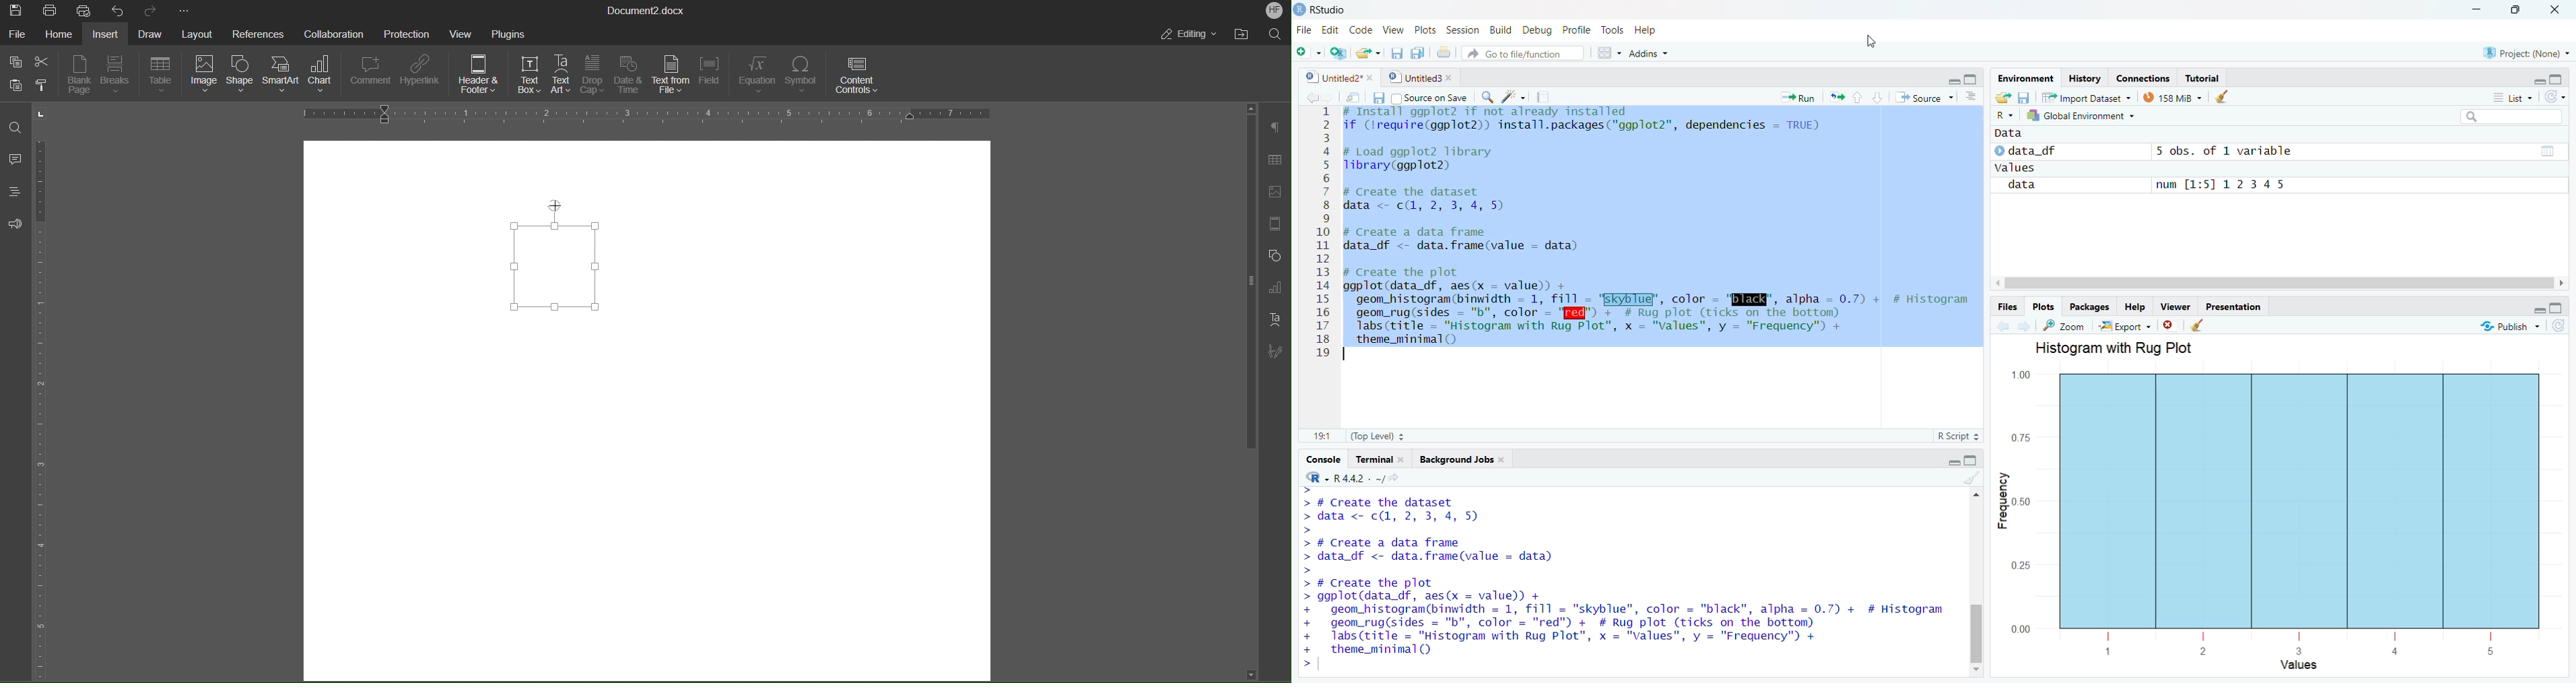 This screenshot has width=2576, height=700. Describe the element at coordinates (1354, 97) in the screenshot. I see `` at that location.